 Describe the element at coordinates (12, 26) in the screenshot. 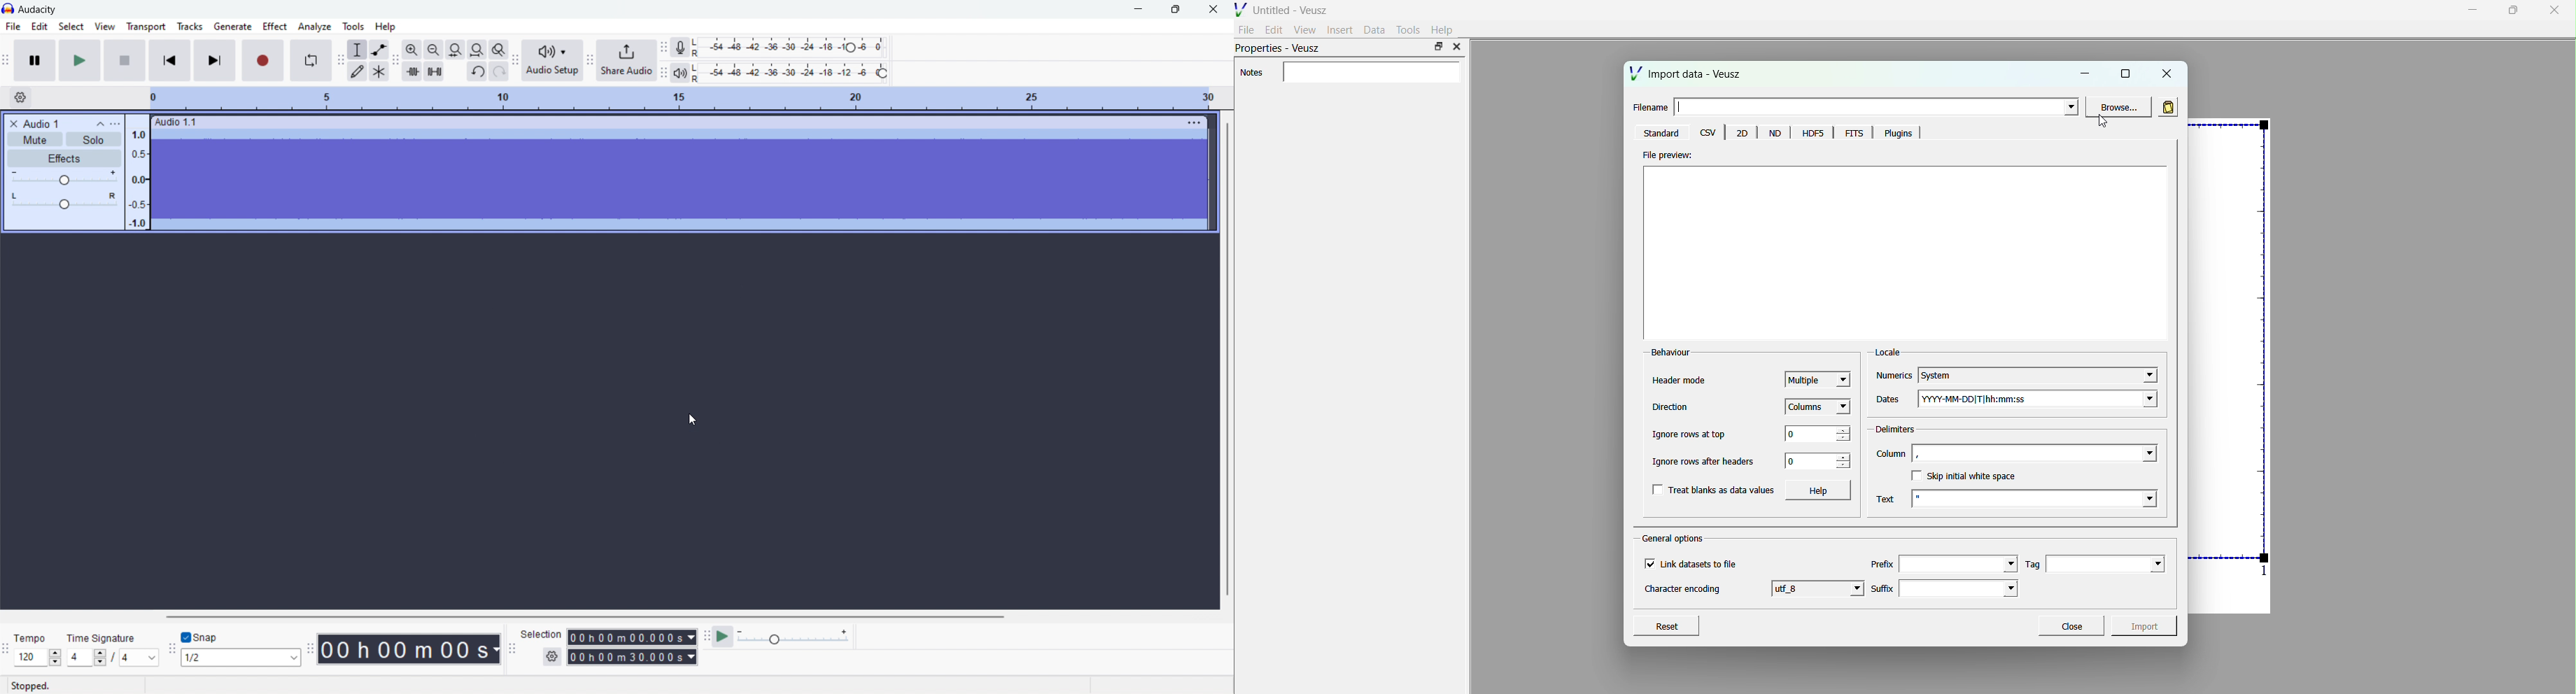

I see `file` at that location.